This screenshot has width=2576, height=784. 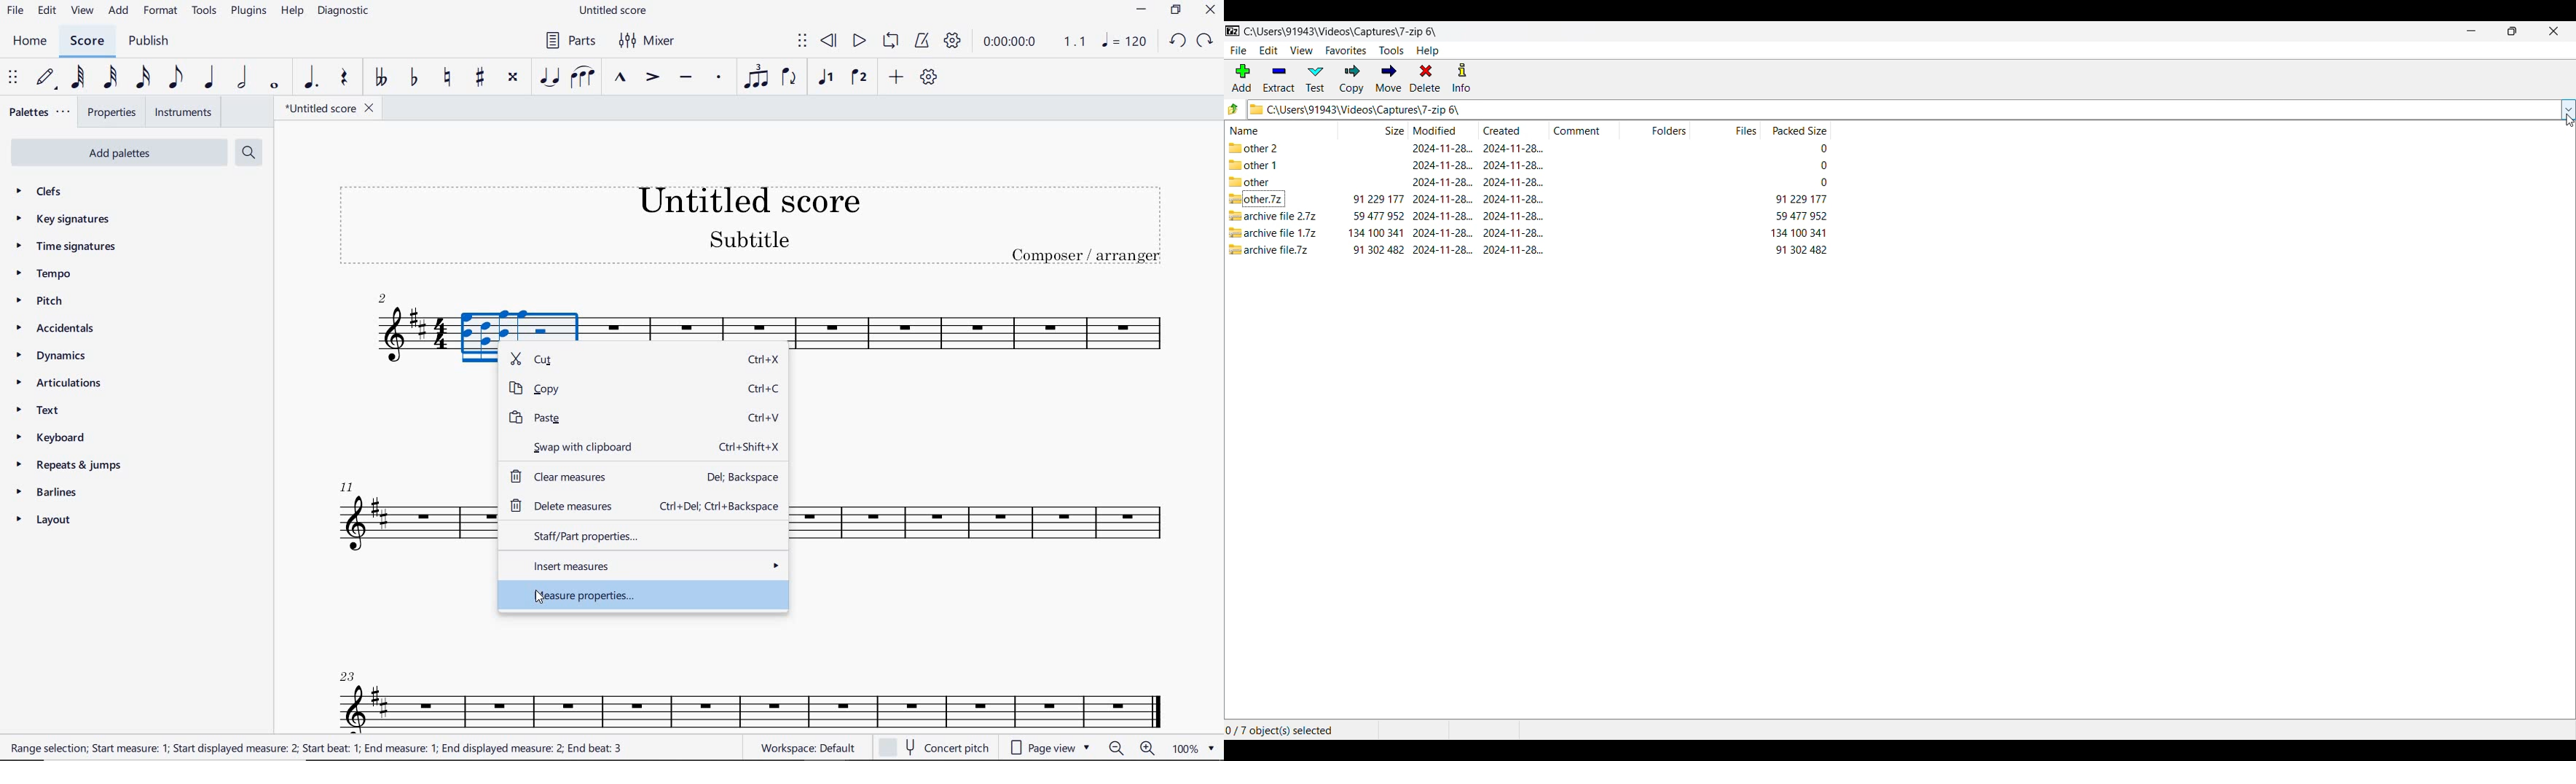 I want to click on Size column, so click(x=1374, y=129).